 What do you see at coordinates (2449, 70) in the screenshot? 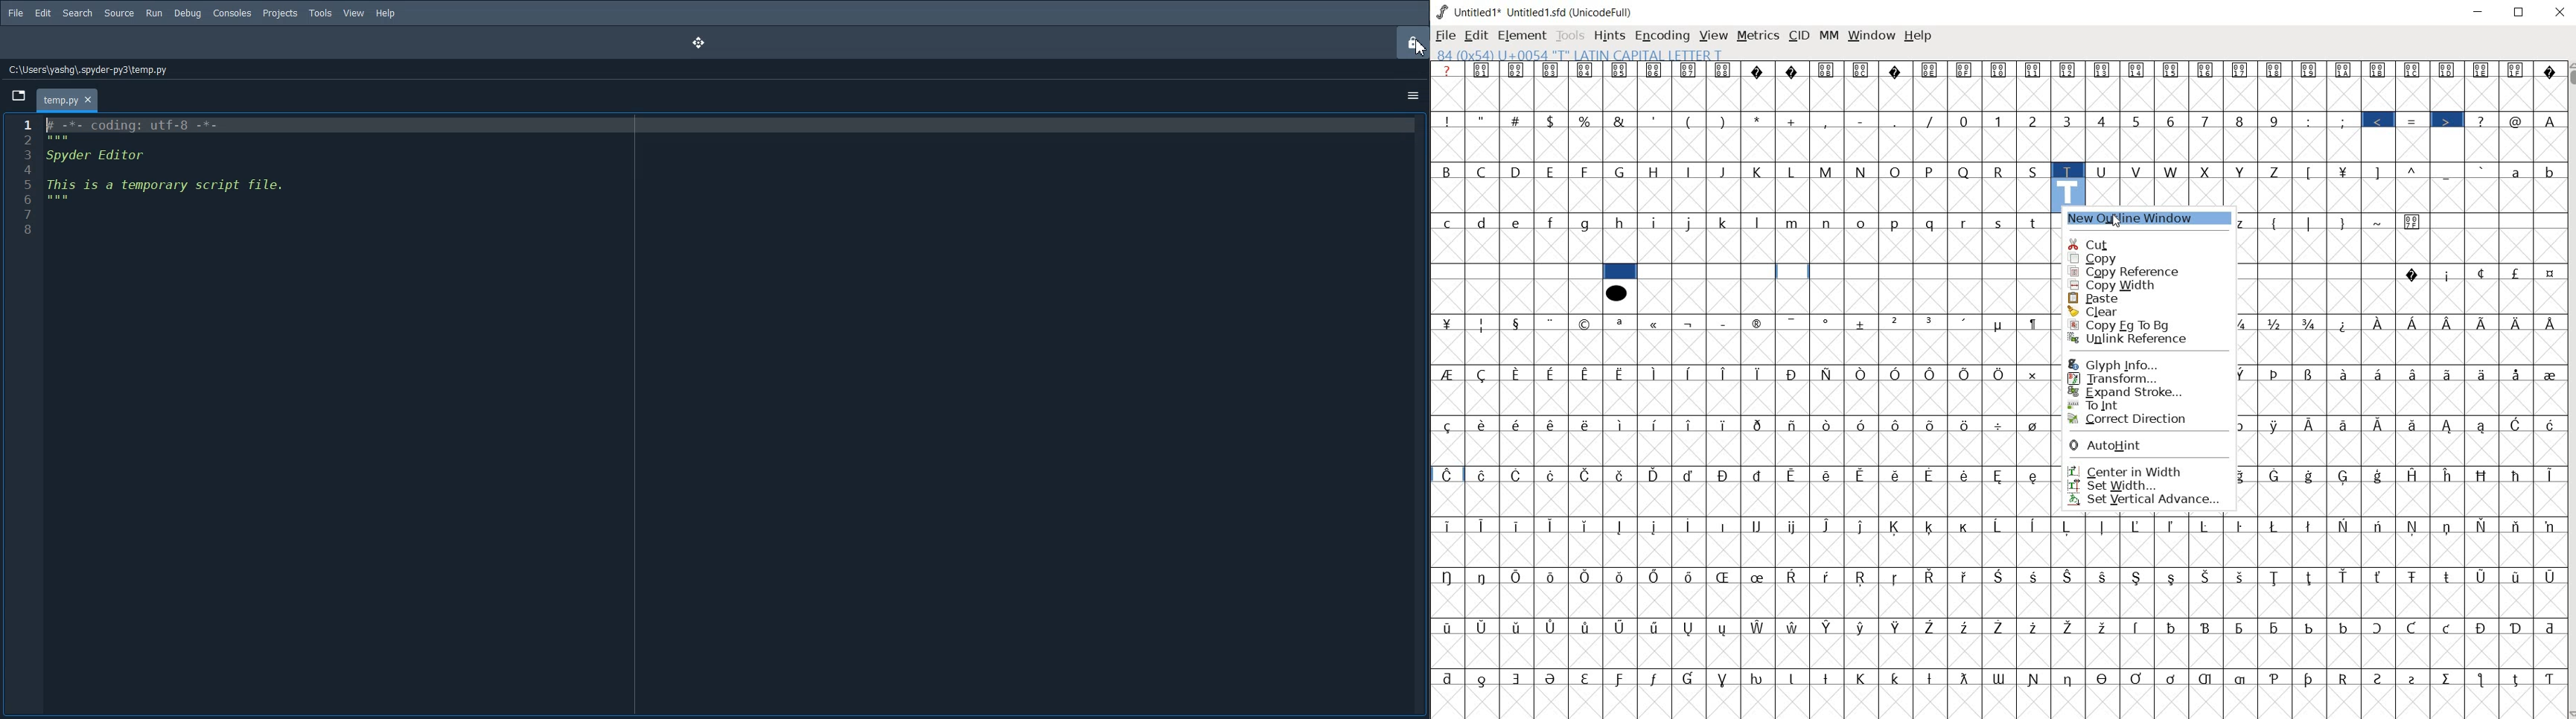
I see `Symbol` at bounding box center [2449, 70].